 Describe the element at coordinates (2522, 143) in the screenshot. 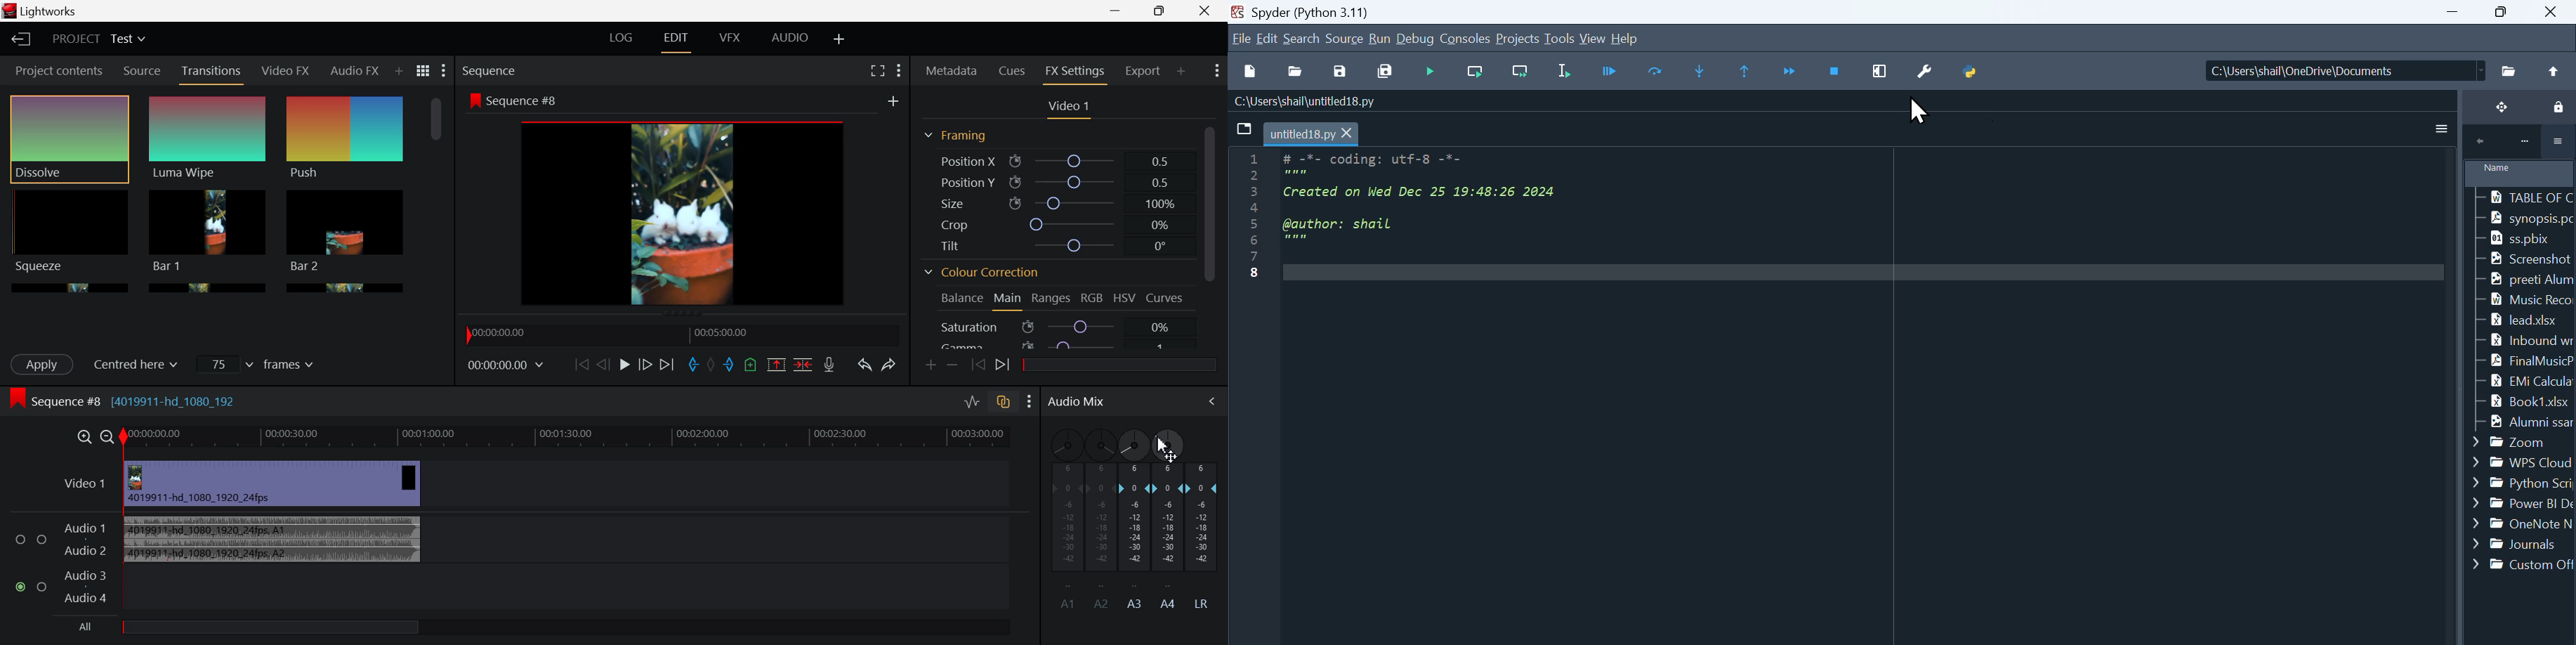

I see `icon` at that location.